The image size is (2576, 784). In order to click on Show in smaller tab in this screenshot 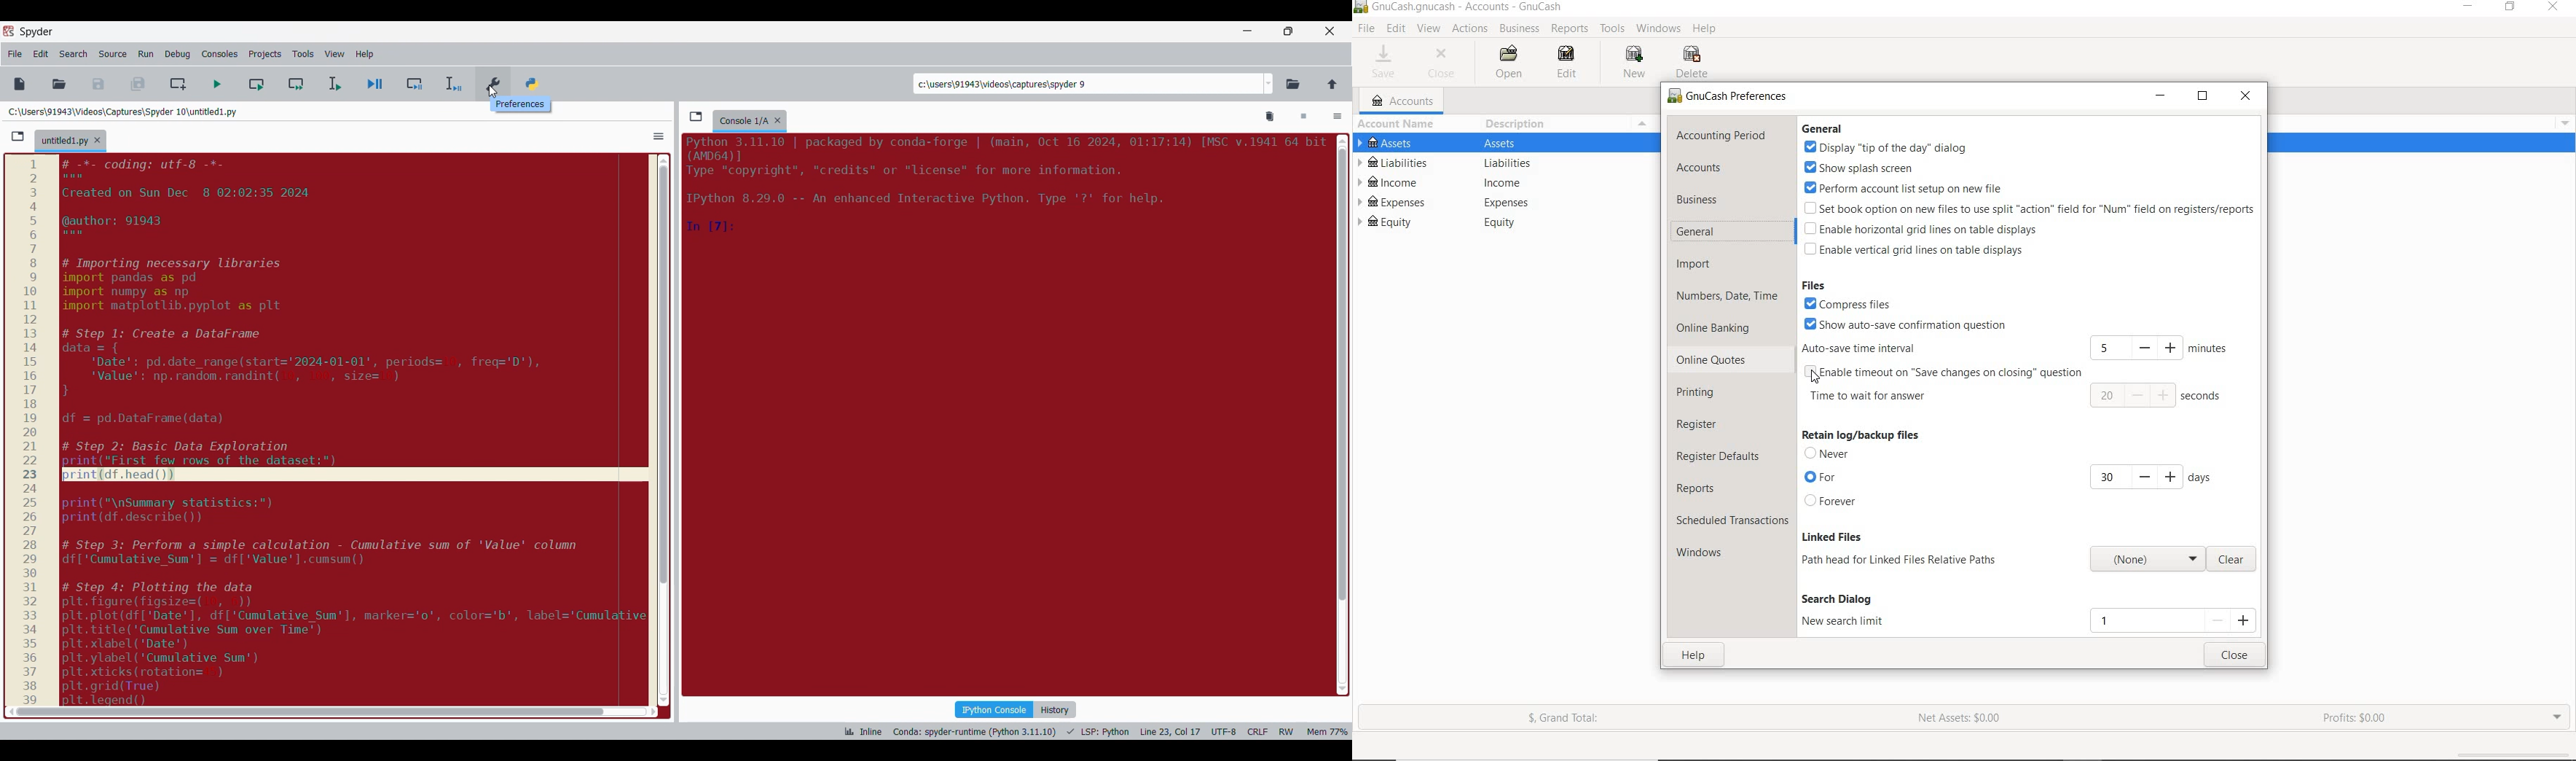, I will do `click(1288, 31)`.